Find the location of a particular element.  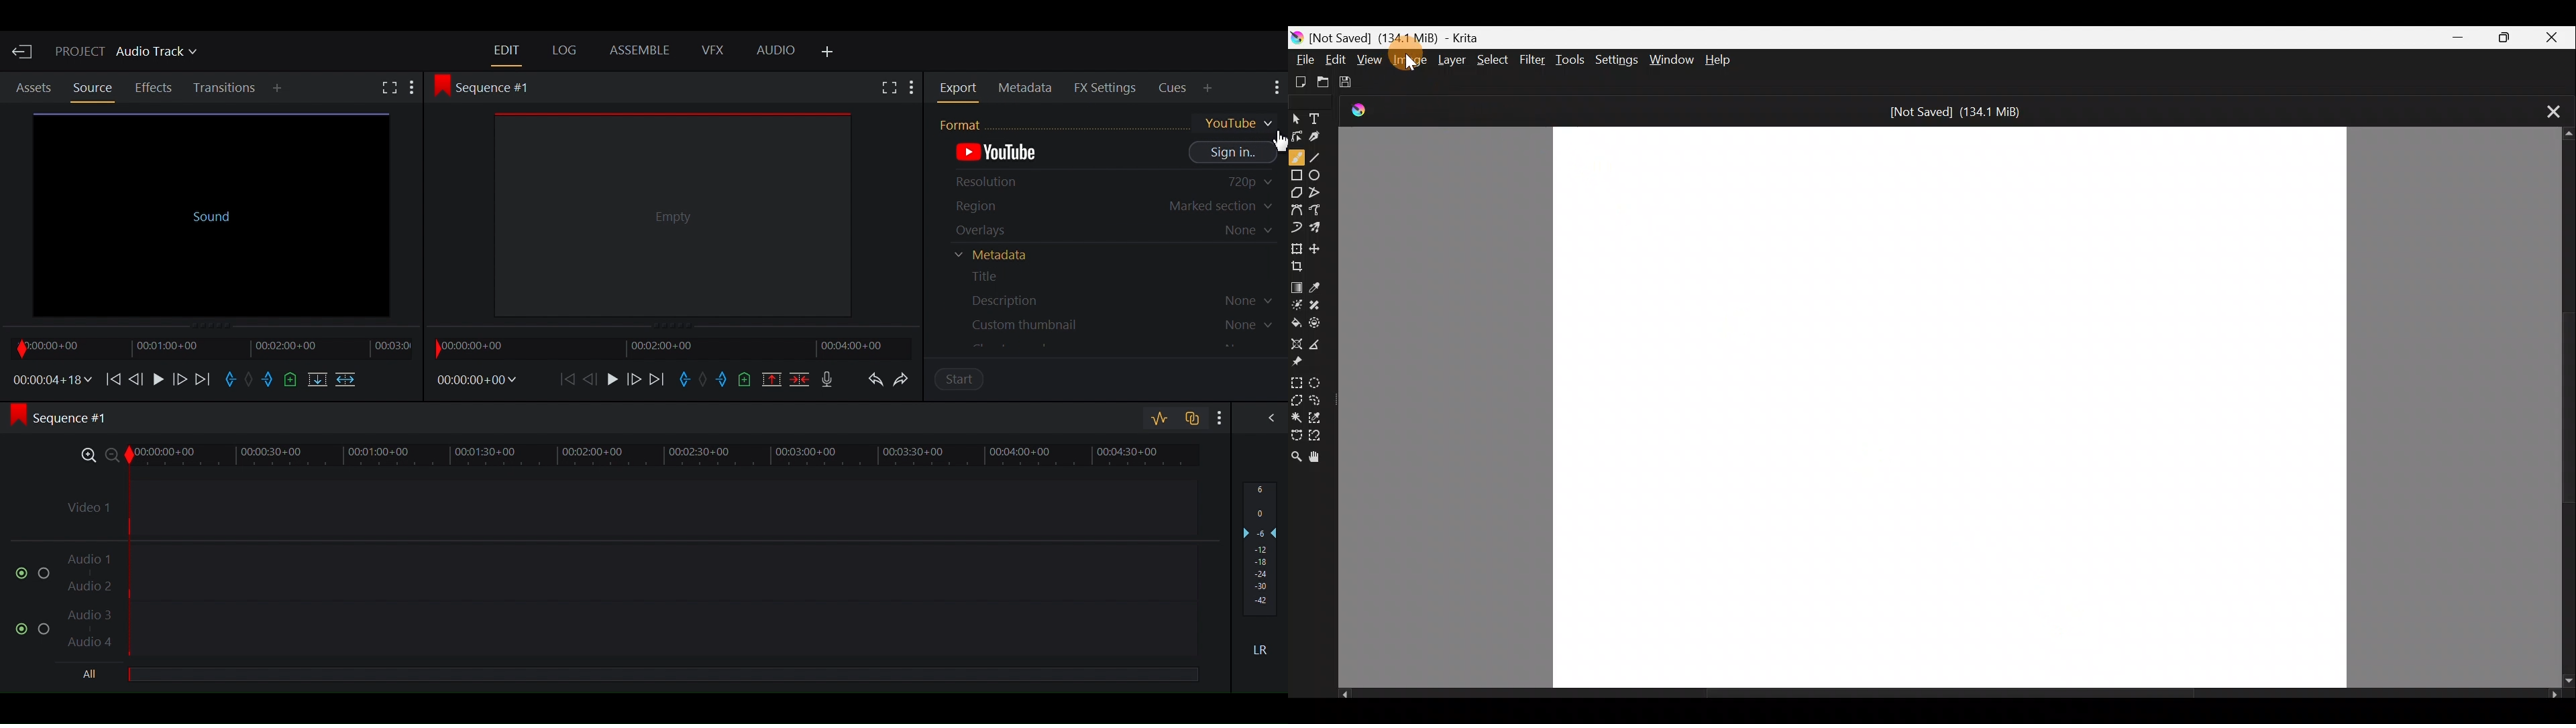

Save is located at coordinates (1355, 82).